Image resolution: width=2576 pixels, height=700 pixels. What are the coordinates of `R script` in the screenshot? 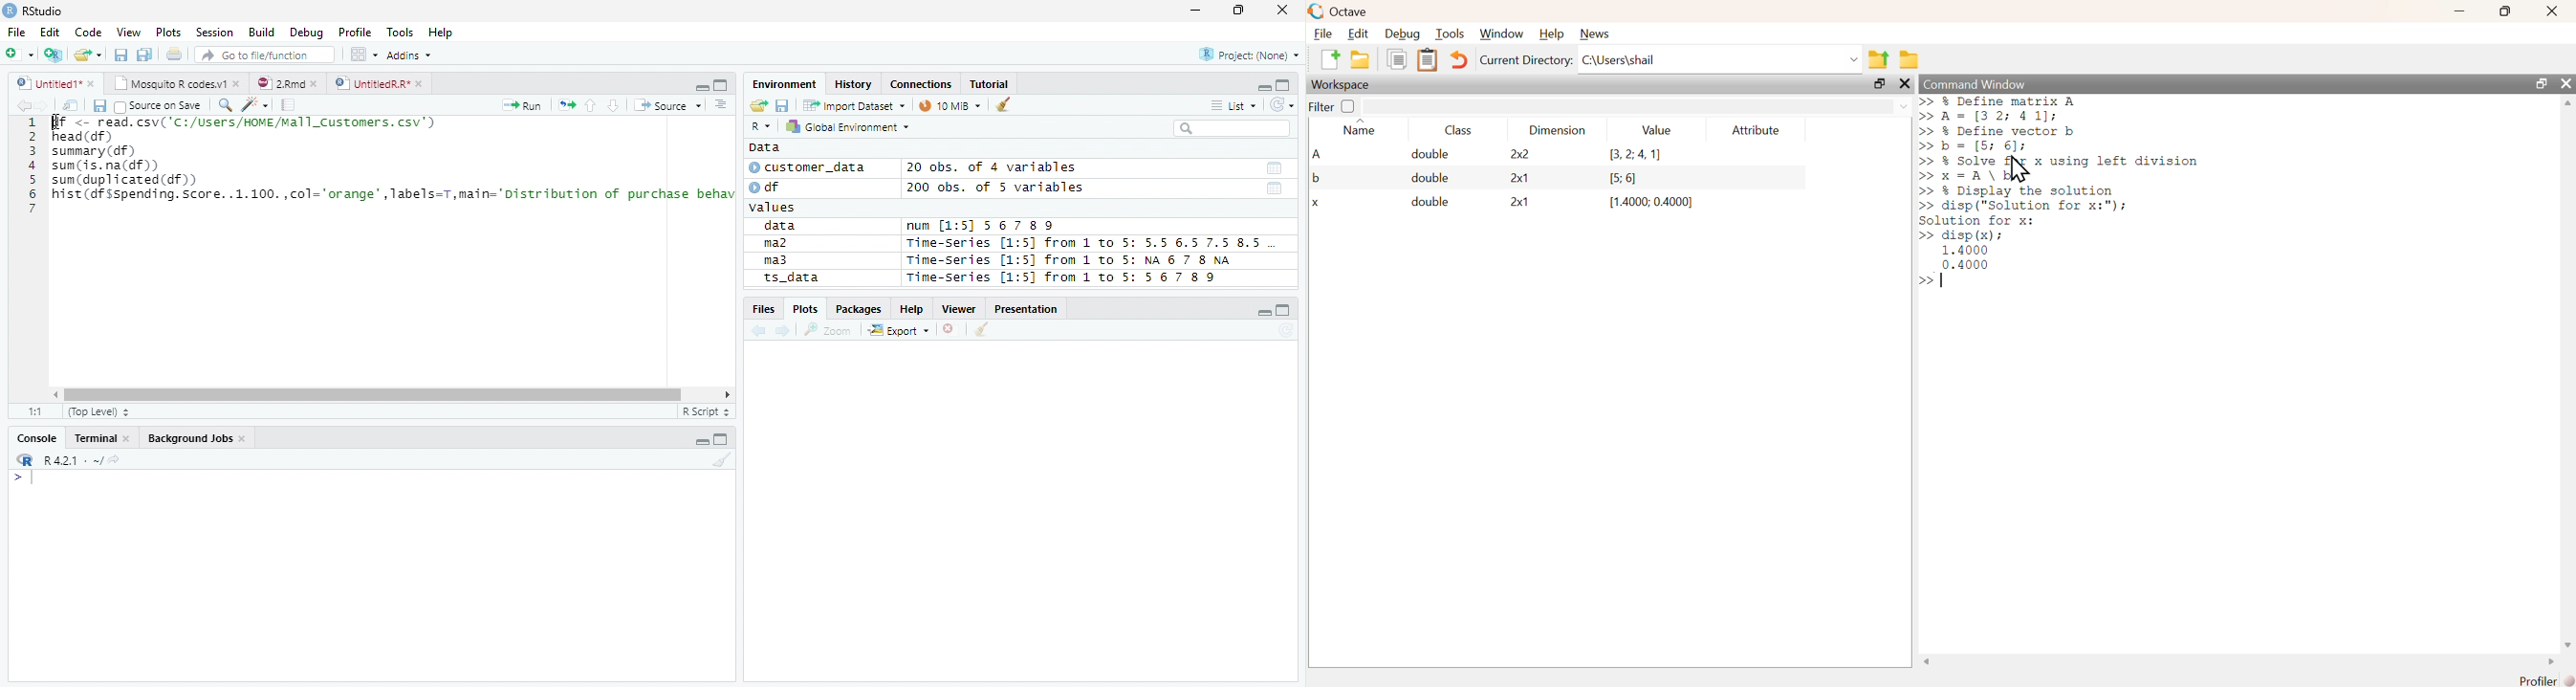 It's located at (705, 411).